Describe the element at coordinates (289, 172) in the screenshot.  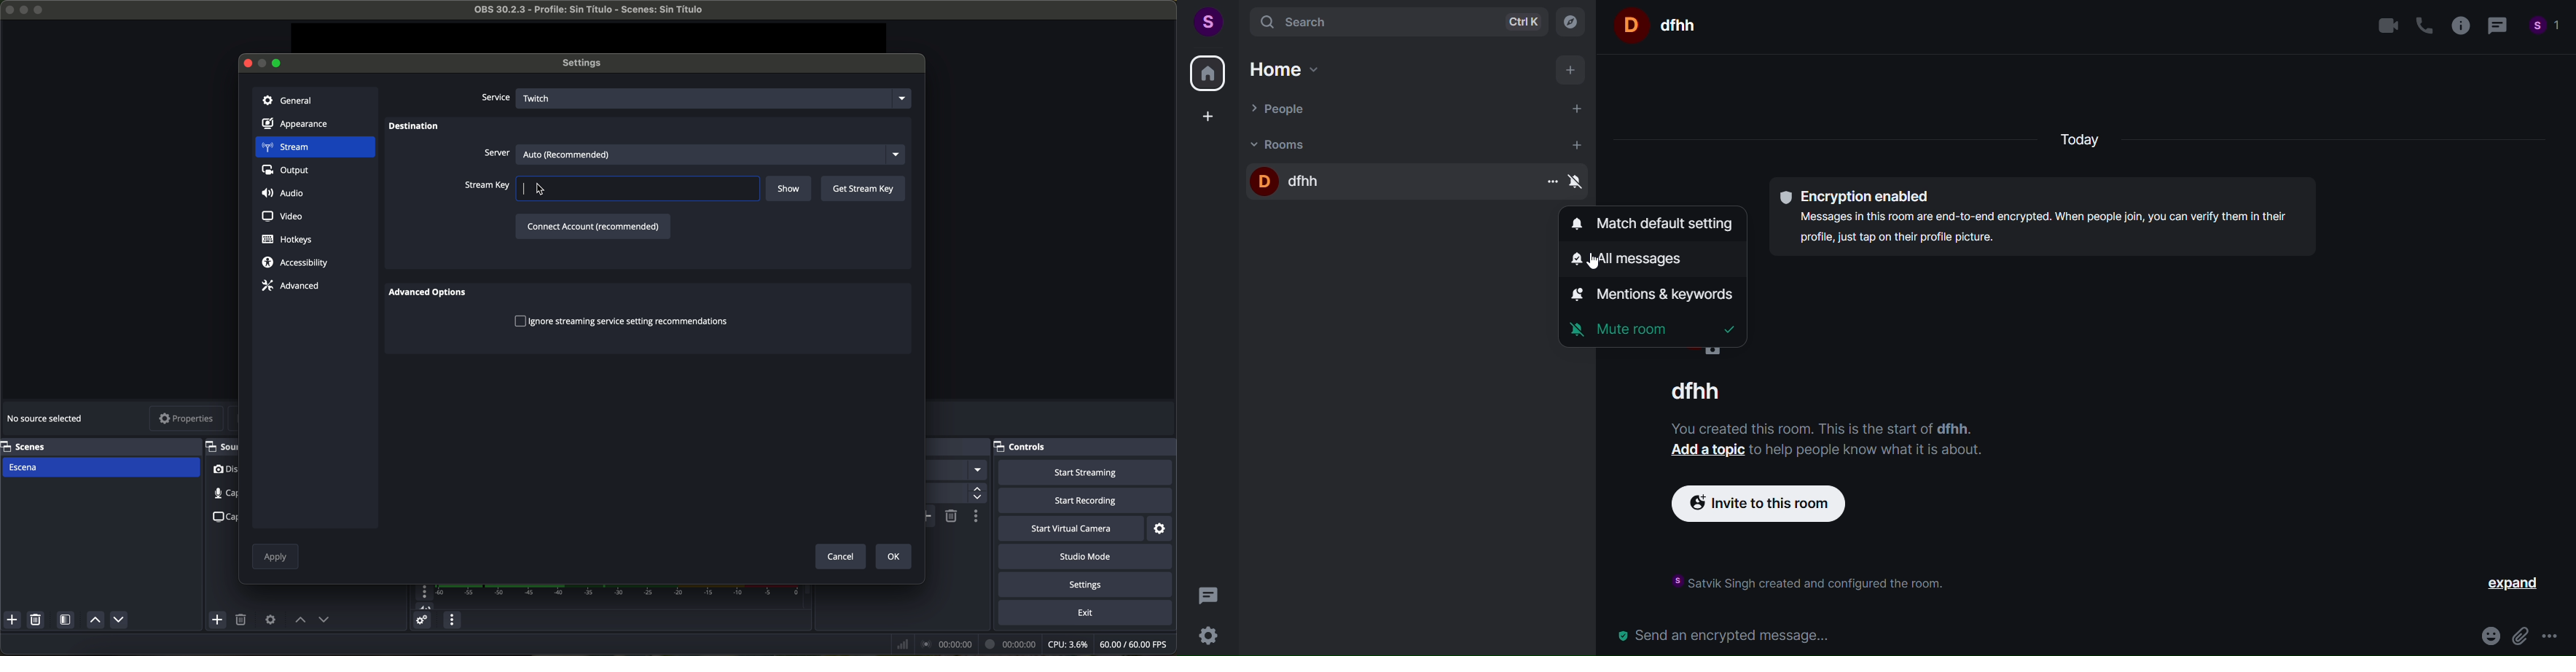
I see `output` at that location.